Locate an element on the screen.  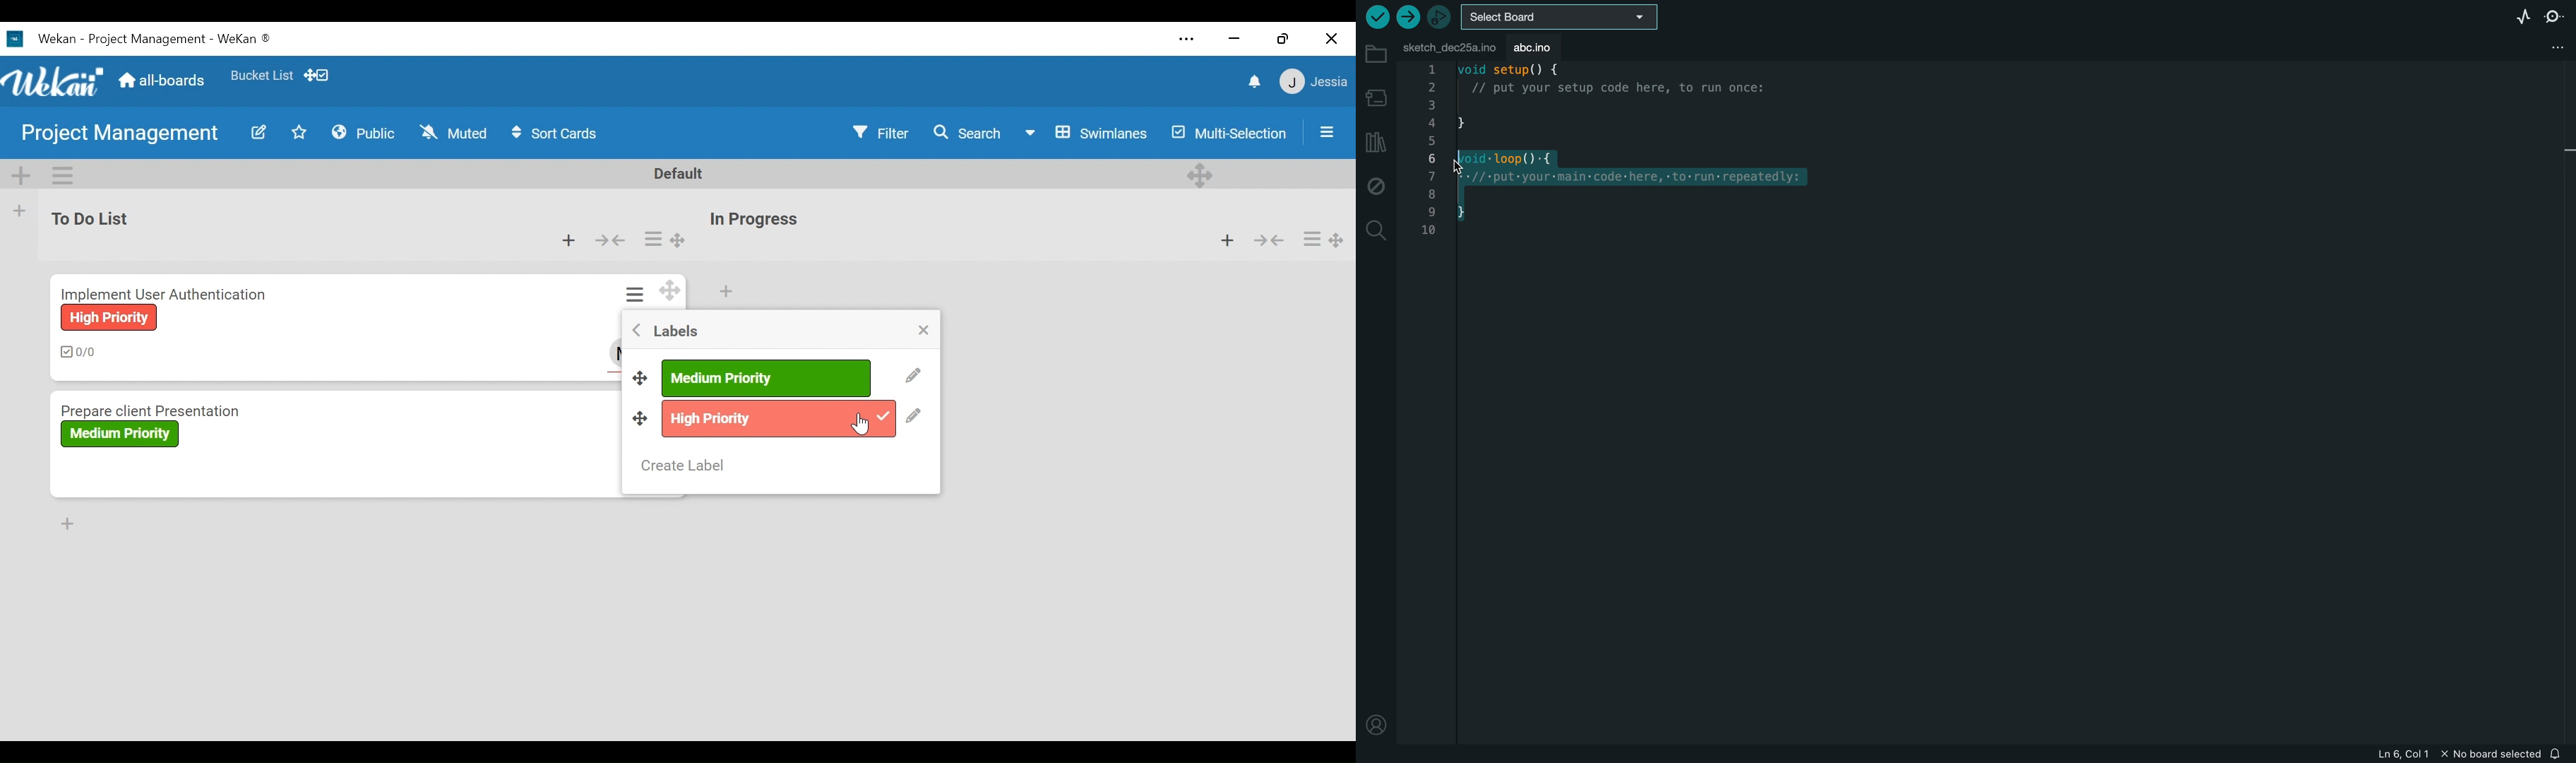
Desktop drag handles is located at coordinates (672, 290).